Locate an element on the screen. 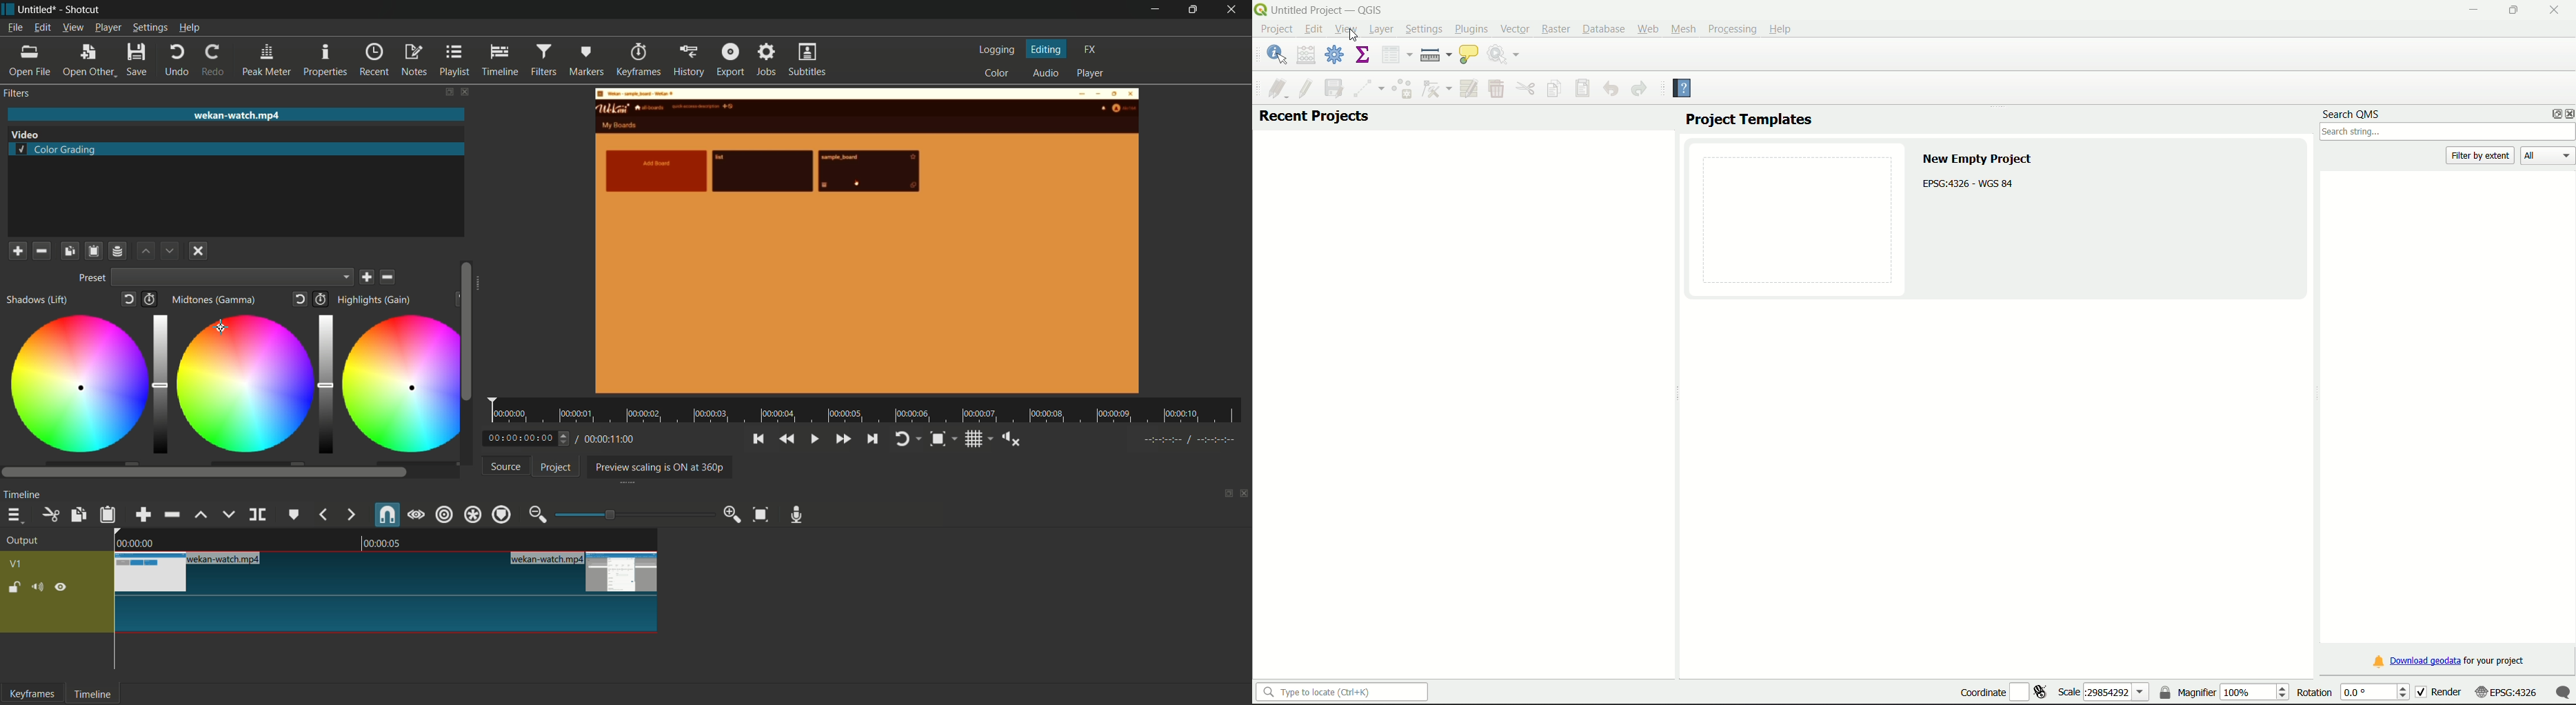 The width and height of the screenshot is (2576, 728). next marker is located at coordinates (350, 515).